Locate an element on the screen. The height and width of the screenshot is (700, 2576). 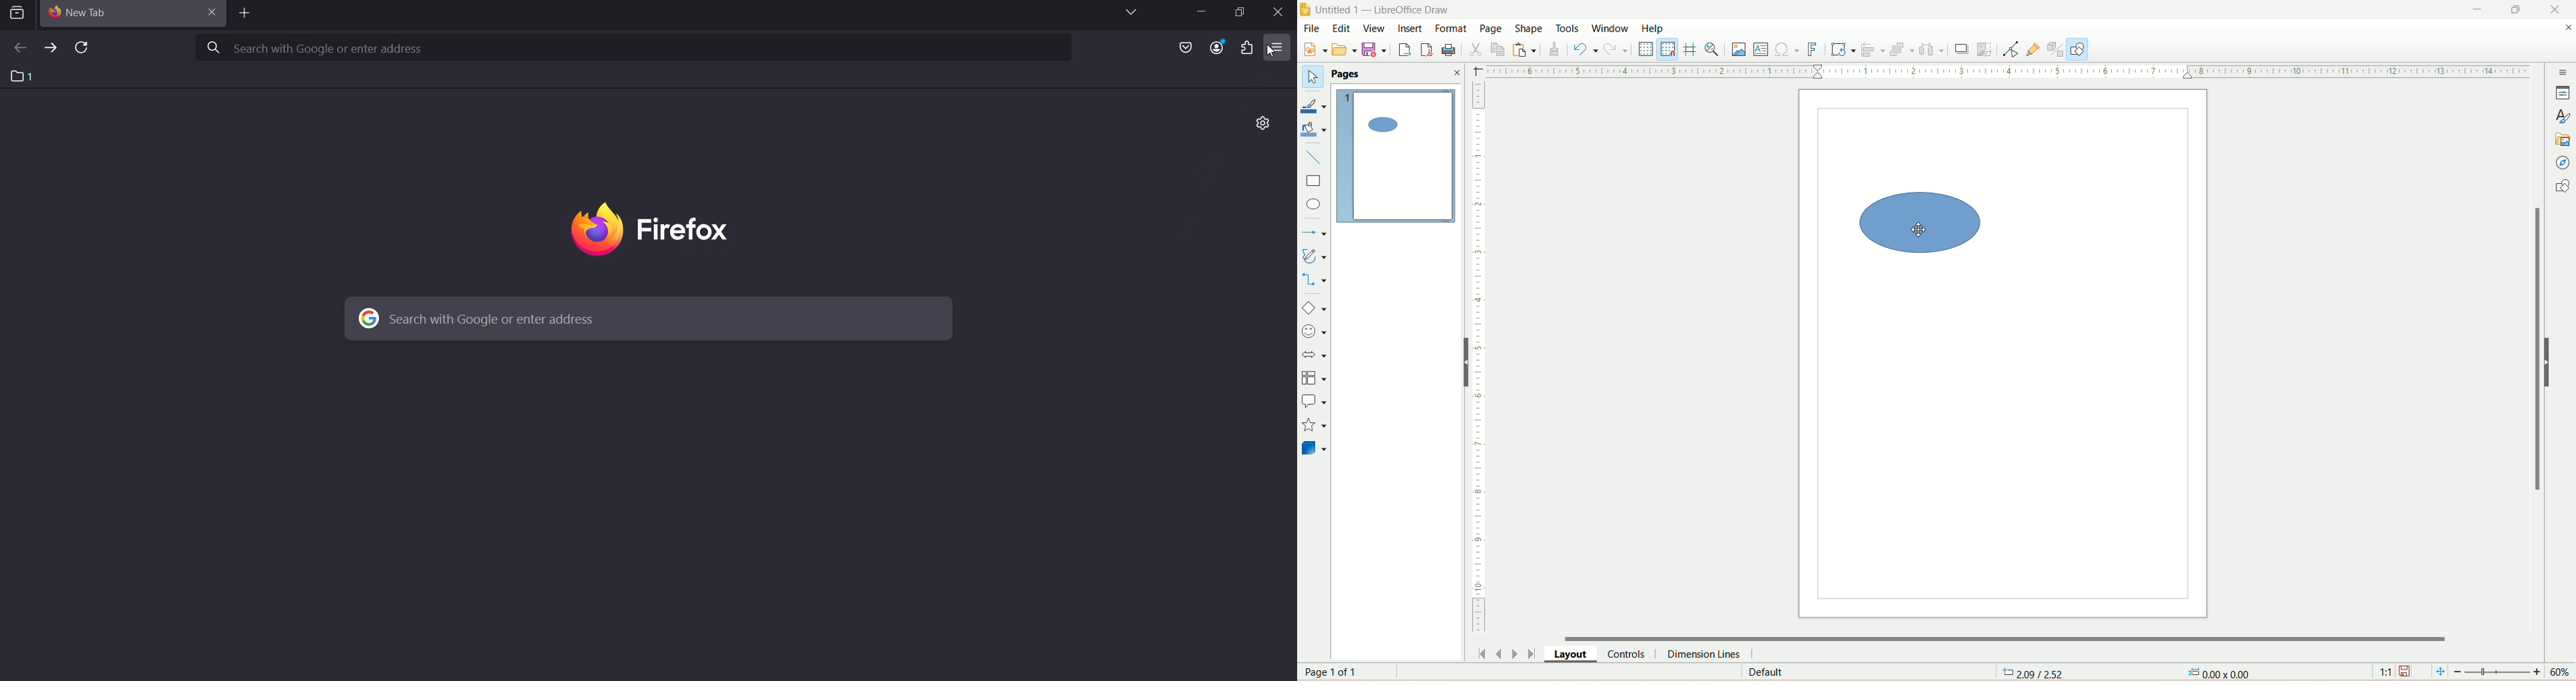
view is located at coordinates (1372, 27).